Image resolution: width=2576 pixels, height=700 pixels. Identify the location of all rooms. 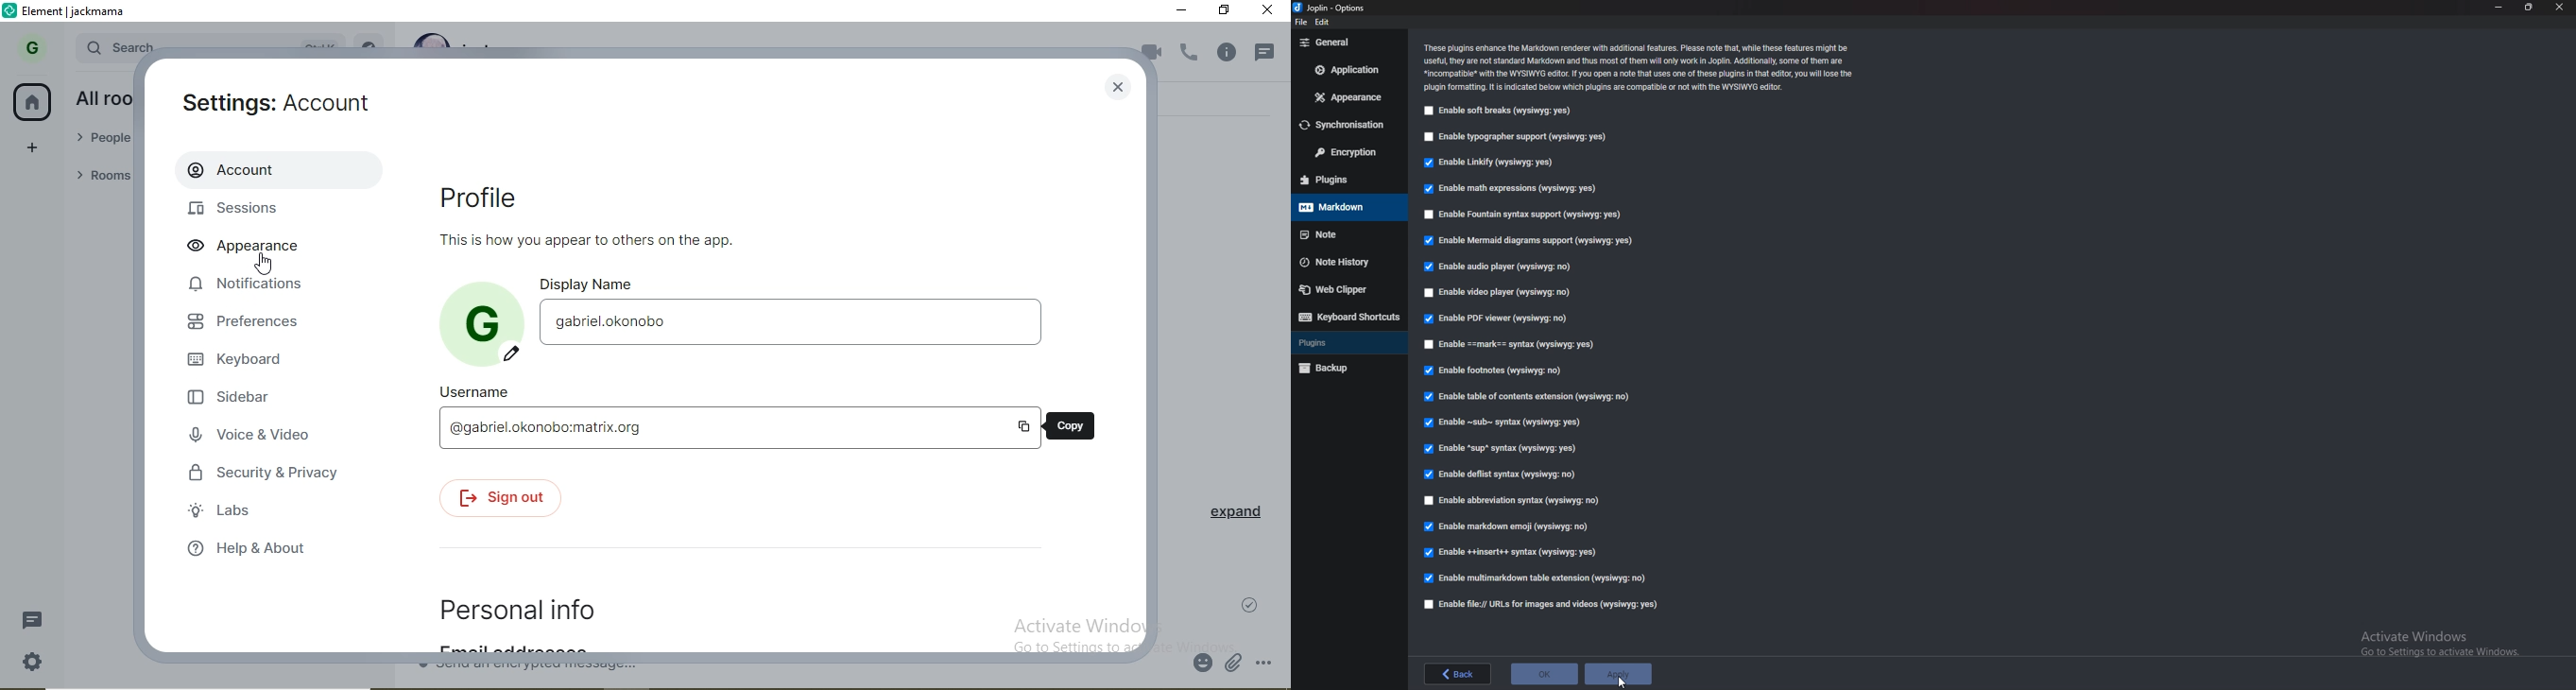
(101, 98).